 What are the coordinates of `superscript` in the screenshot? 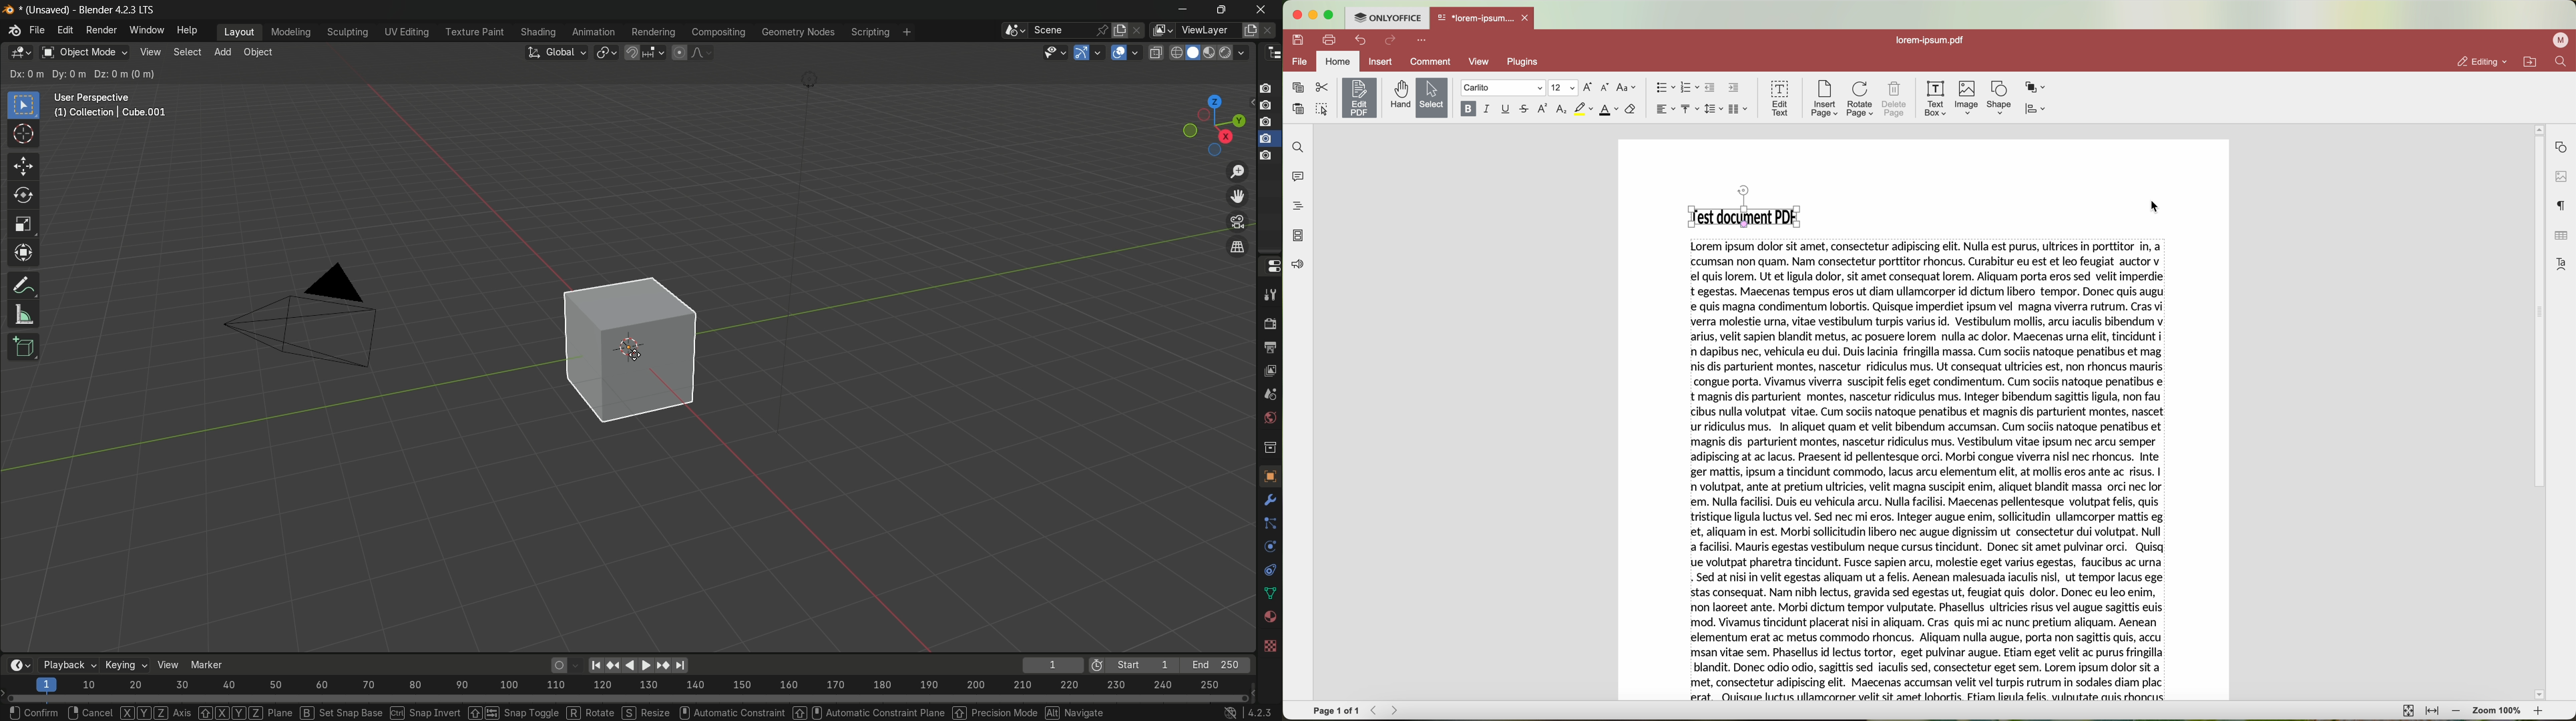 It's located at (1544, 109).